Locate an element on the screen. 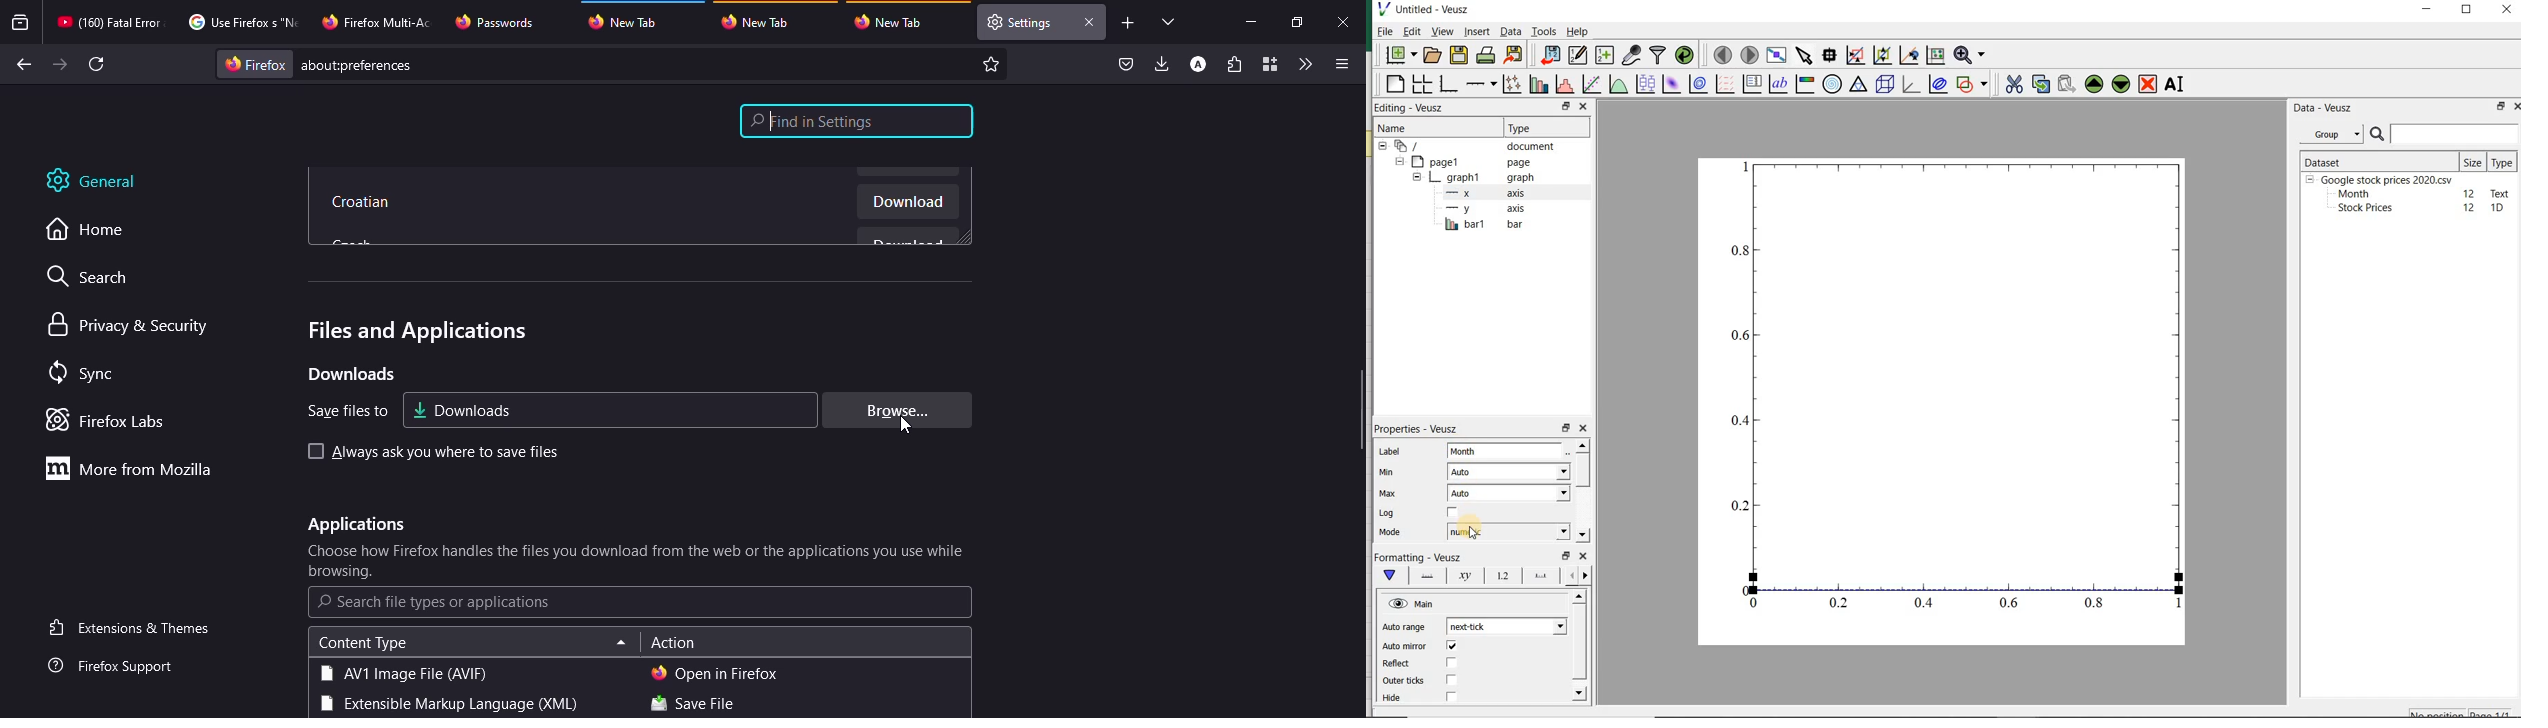  3d scene is located at coordinates (1885, 85).